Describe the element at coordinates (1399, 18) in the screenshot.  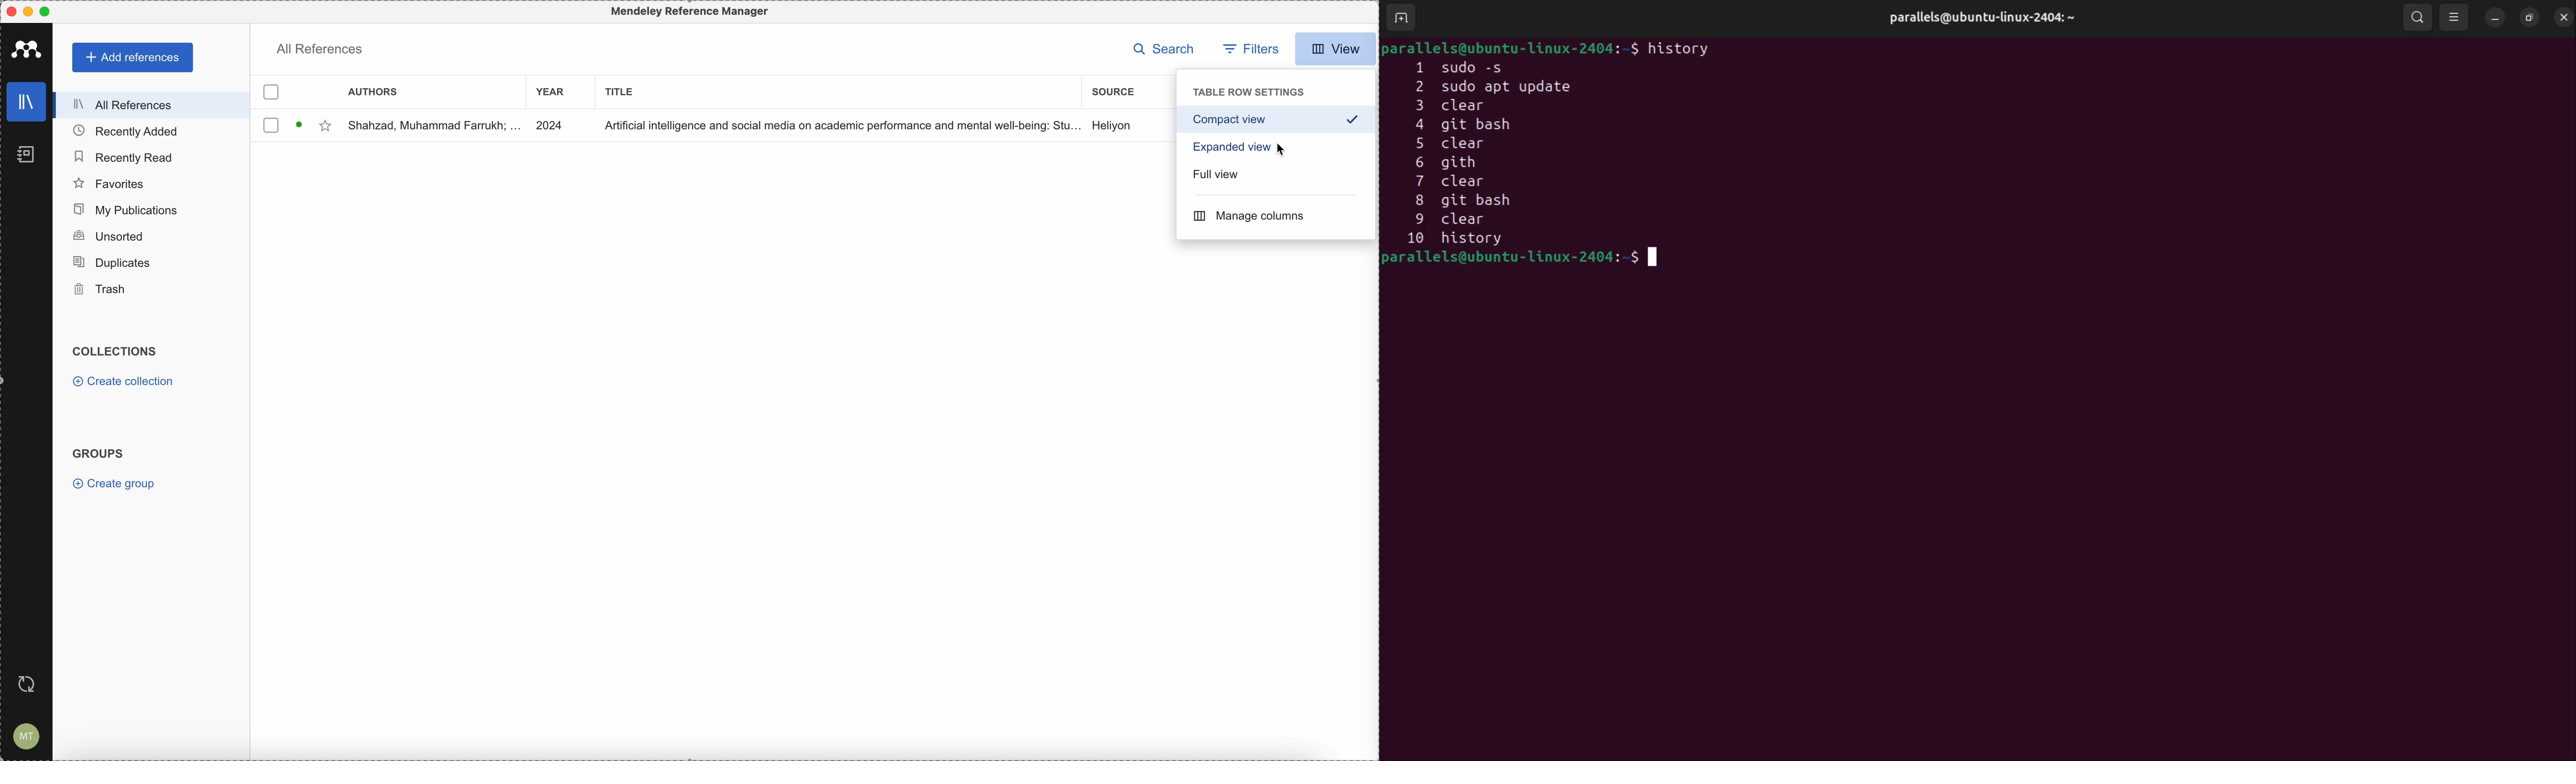
I see `add new window` at that location.